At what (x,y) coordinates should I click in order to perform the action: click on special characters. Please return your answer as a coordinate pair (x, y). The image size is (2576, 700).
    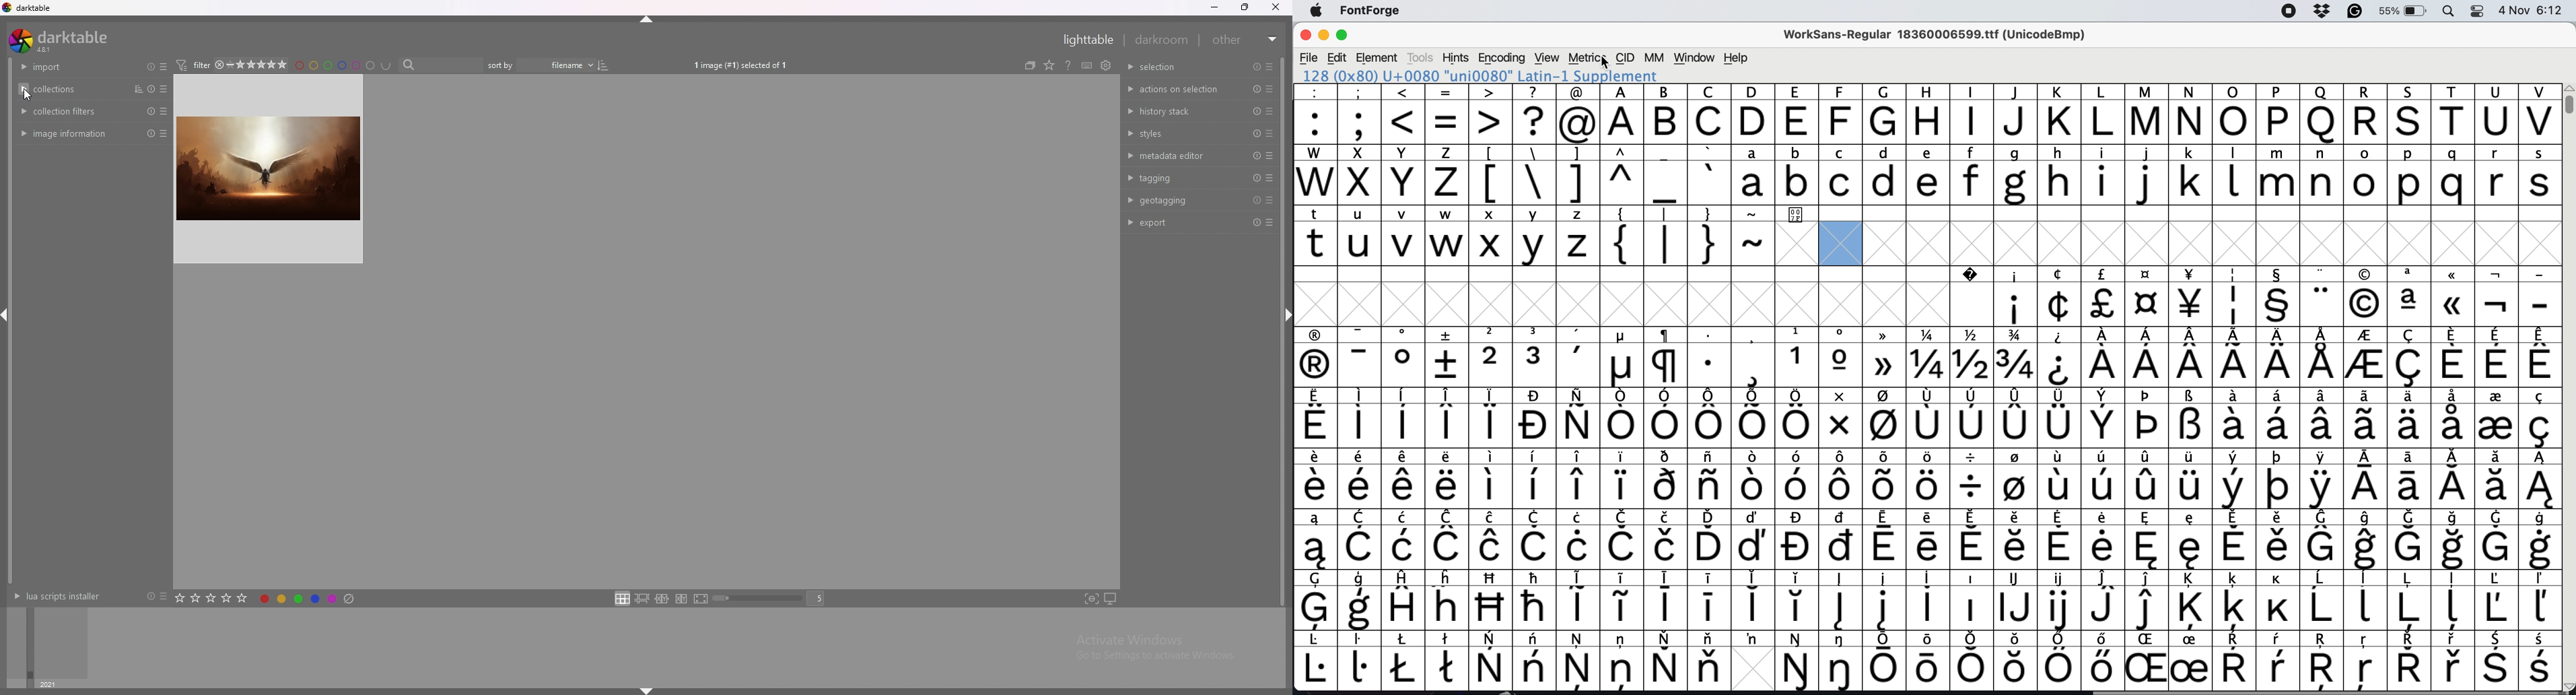
    Looking at the image, I should click on (1713, 213).